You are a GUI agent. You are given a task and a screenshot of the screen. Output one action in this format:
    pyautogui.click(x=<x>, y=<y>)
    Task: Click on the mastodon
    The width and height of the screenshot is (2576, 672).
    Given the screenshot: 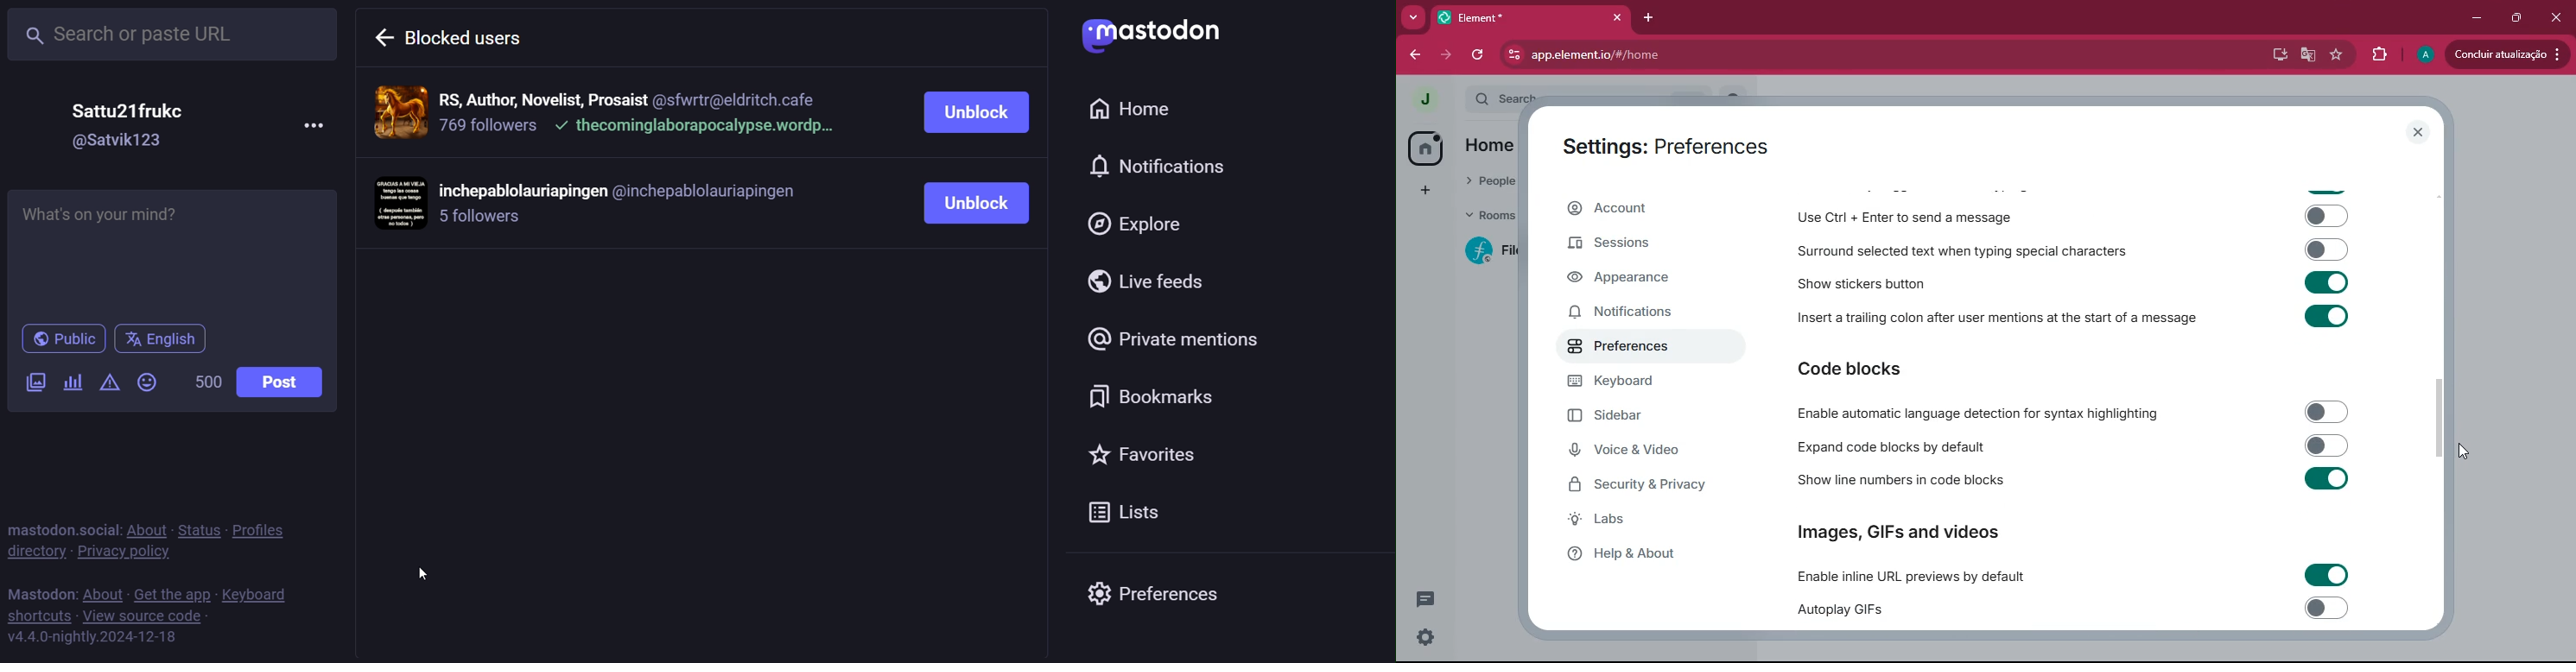 What is the action you would take?
    pyautogui.click(x=1147, y=36)
    